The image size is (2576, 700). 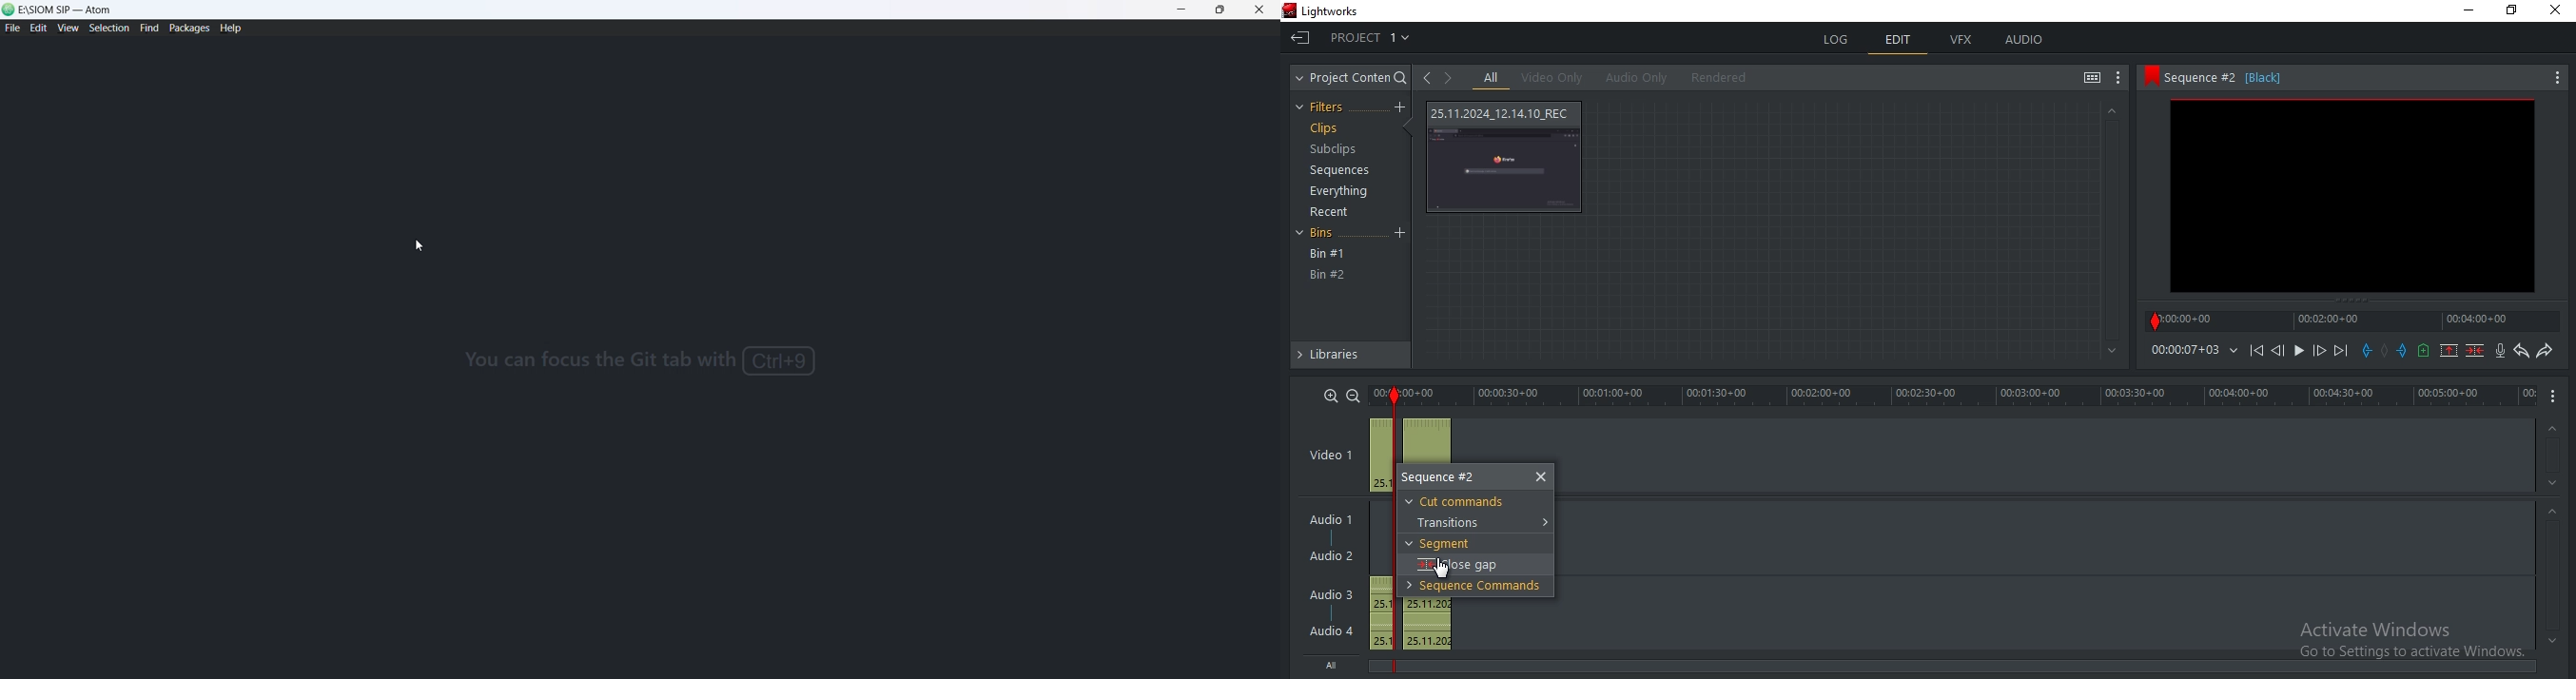 I want to click on Add mark, so click(x=2385, y=351).